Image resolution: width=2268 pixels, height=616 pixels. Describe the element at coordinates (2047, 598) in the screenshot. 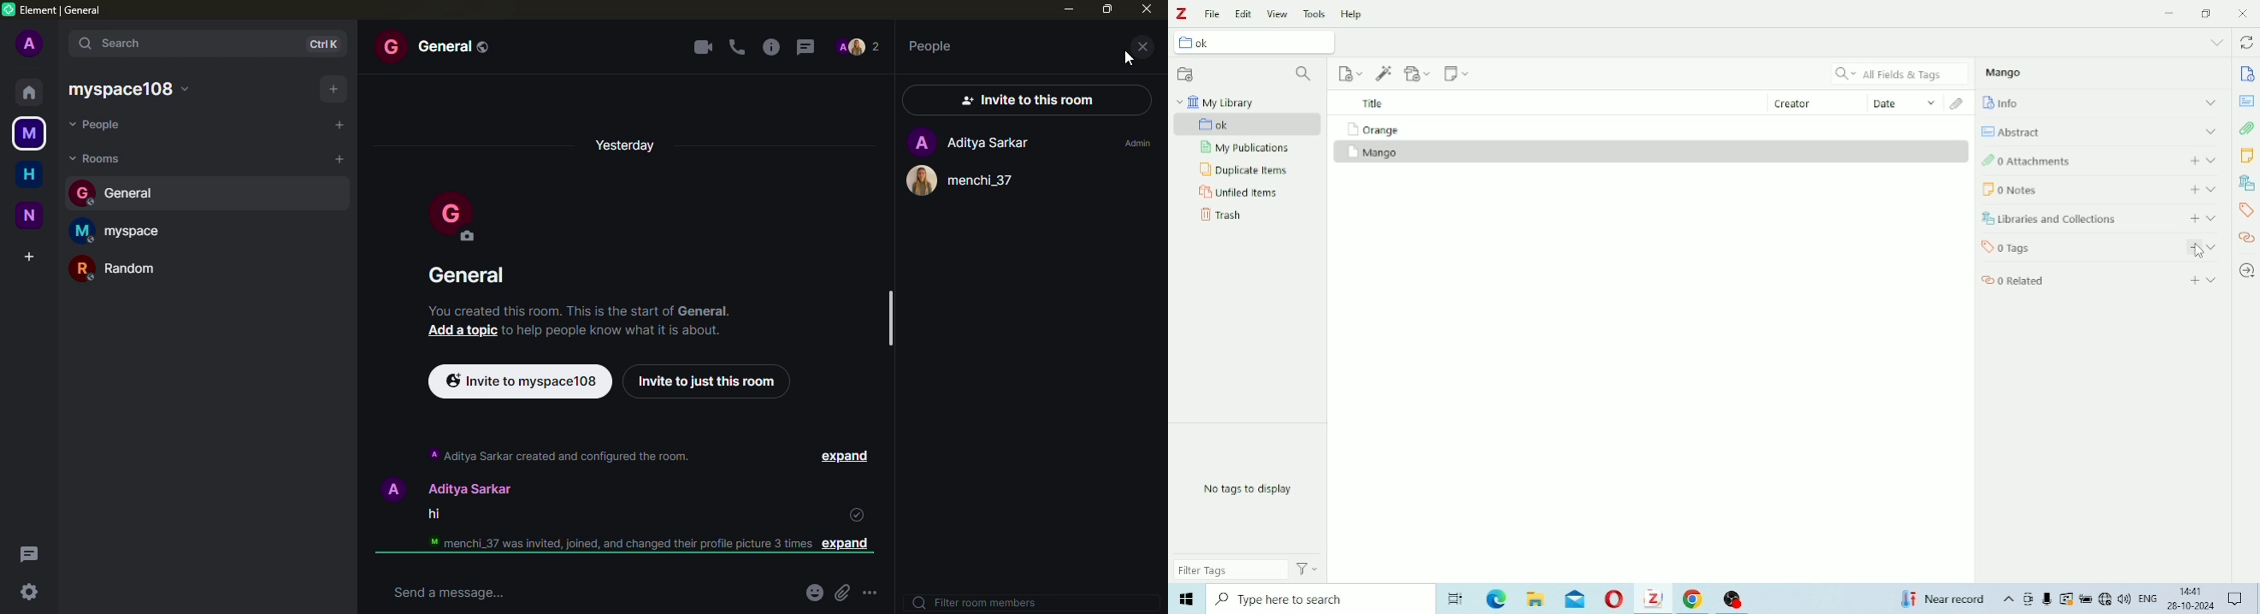

I see `Mic` at that location.